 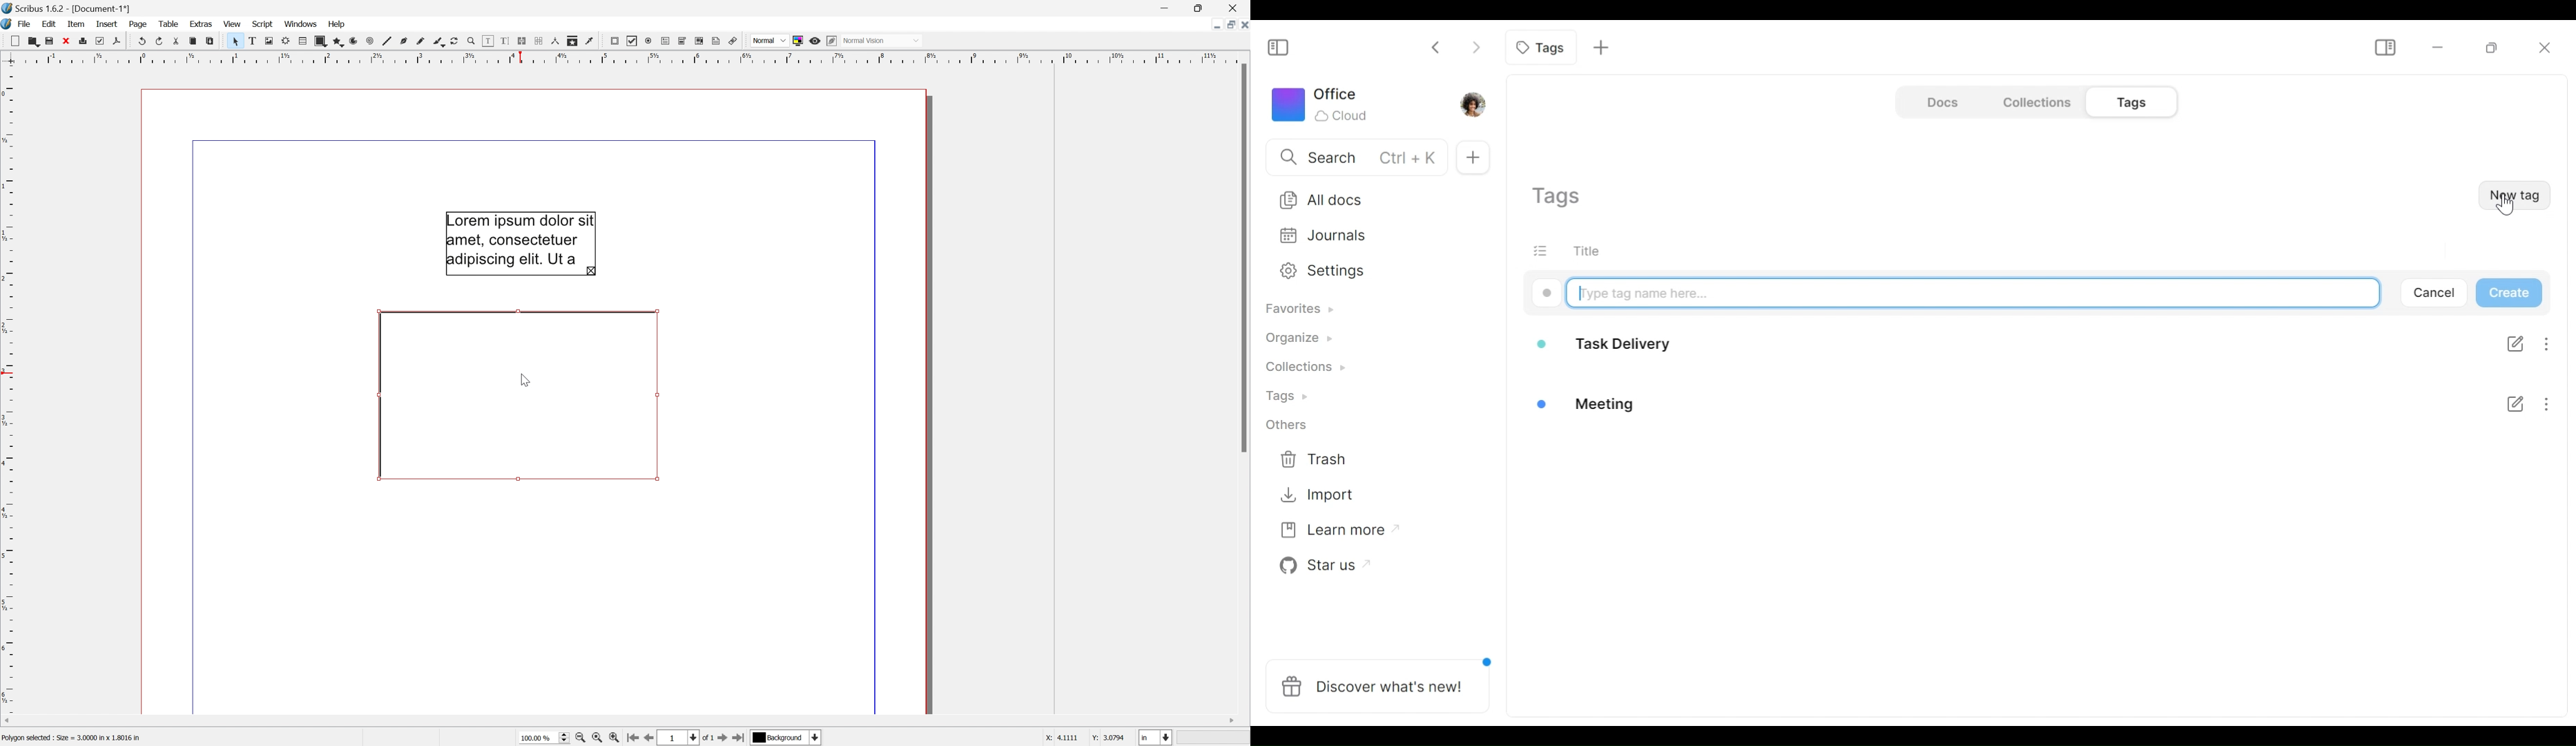 I want to click on Save as PDF, so click(x=117, y=42).